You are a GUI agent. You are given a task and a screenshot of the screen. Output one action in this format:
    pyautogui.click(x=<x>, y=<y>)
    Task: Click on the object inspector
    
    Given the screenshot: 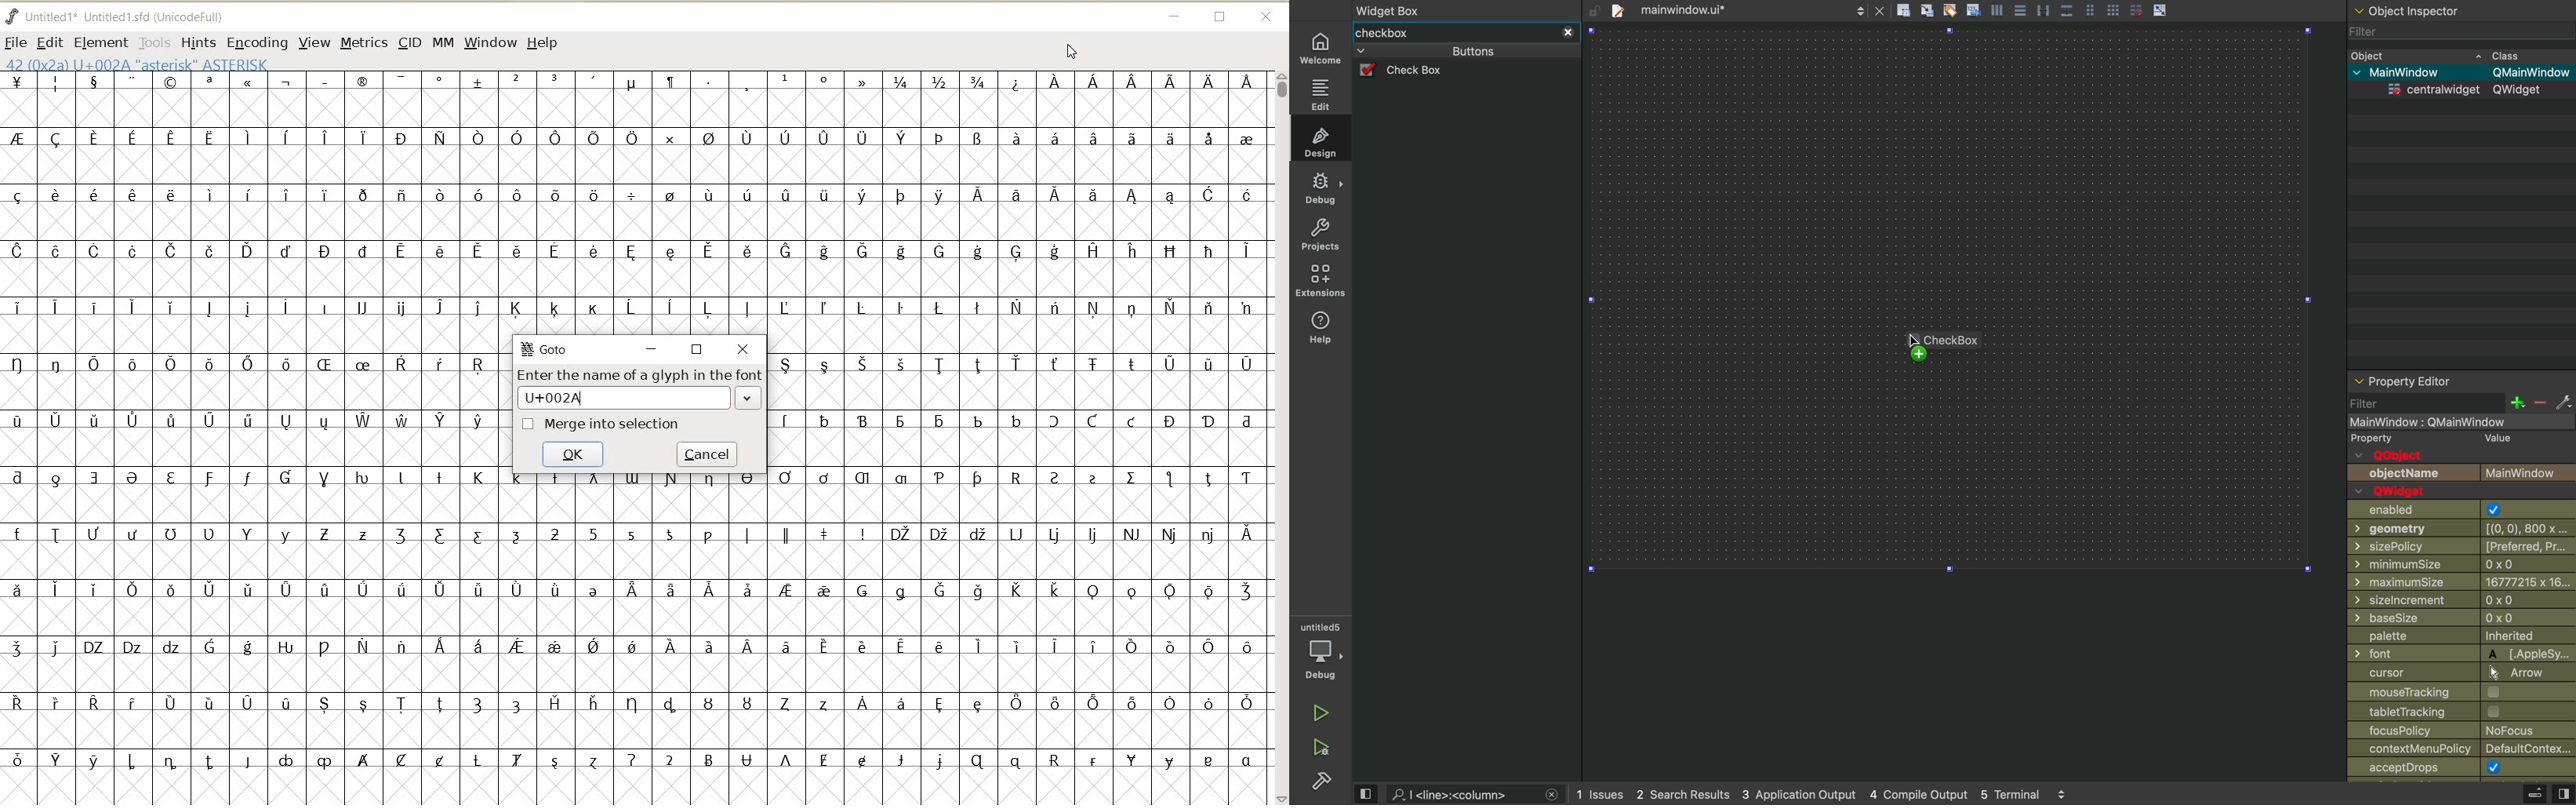 What is the action you would take?
    pyautogui.click(x=2461, y=10)
    